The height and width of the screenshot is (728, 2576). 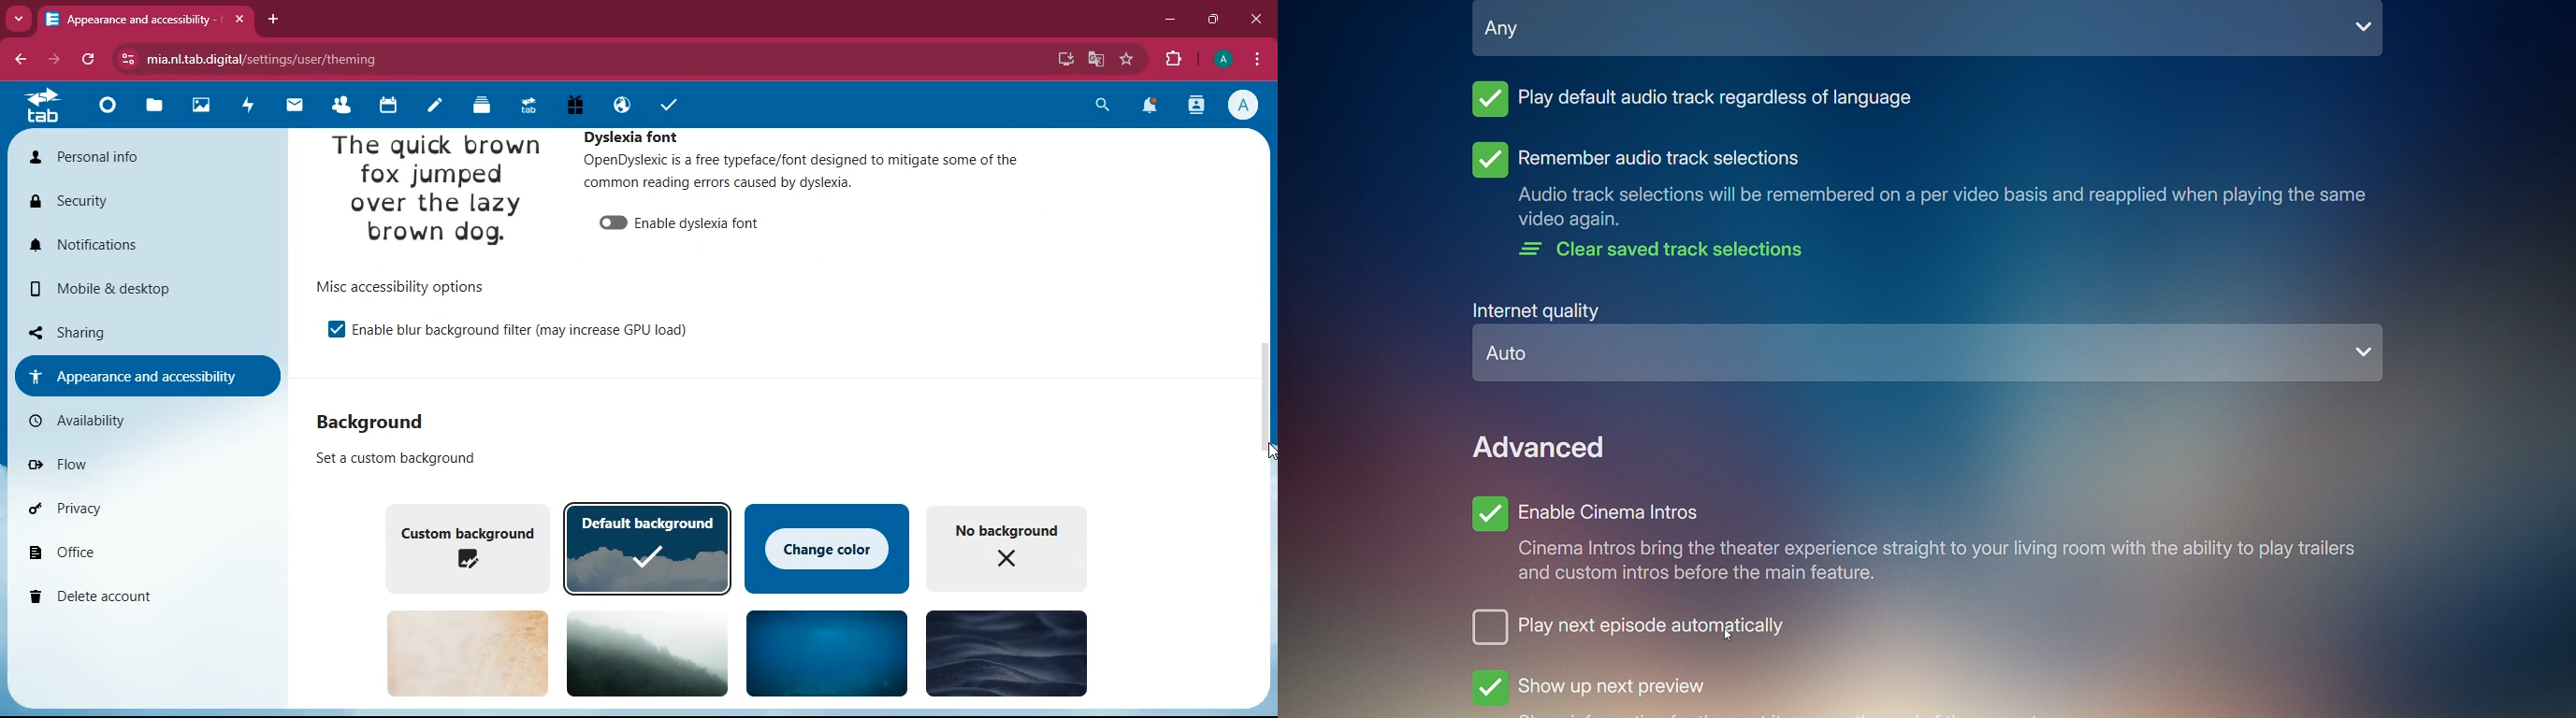 What do you see at coordinates (57, 60) in the screenshot?
I see `forward` at bounding box center [57, 60].